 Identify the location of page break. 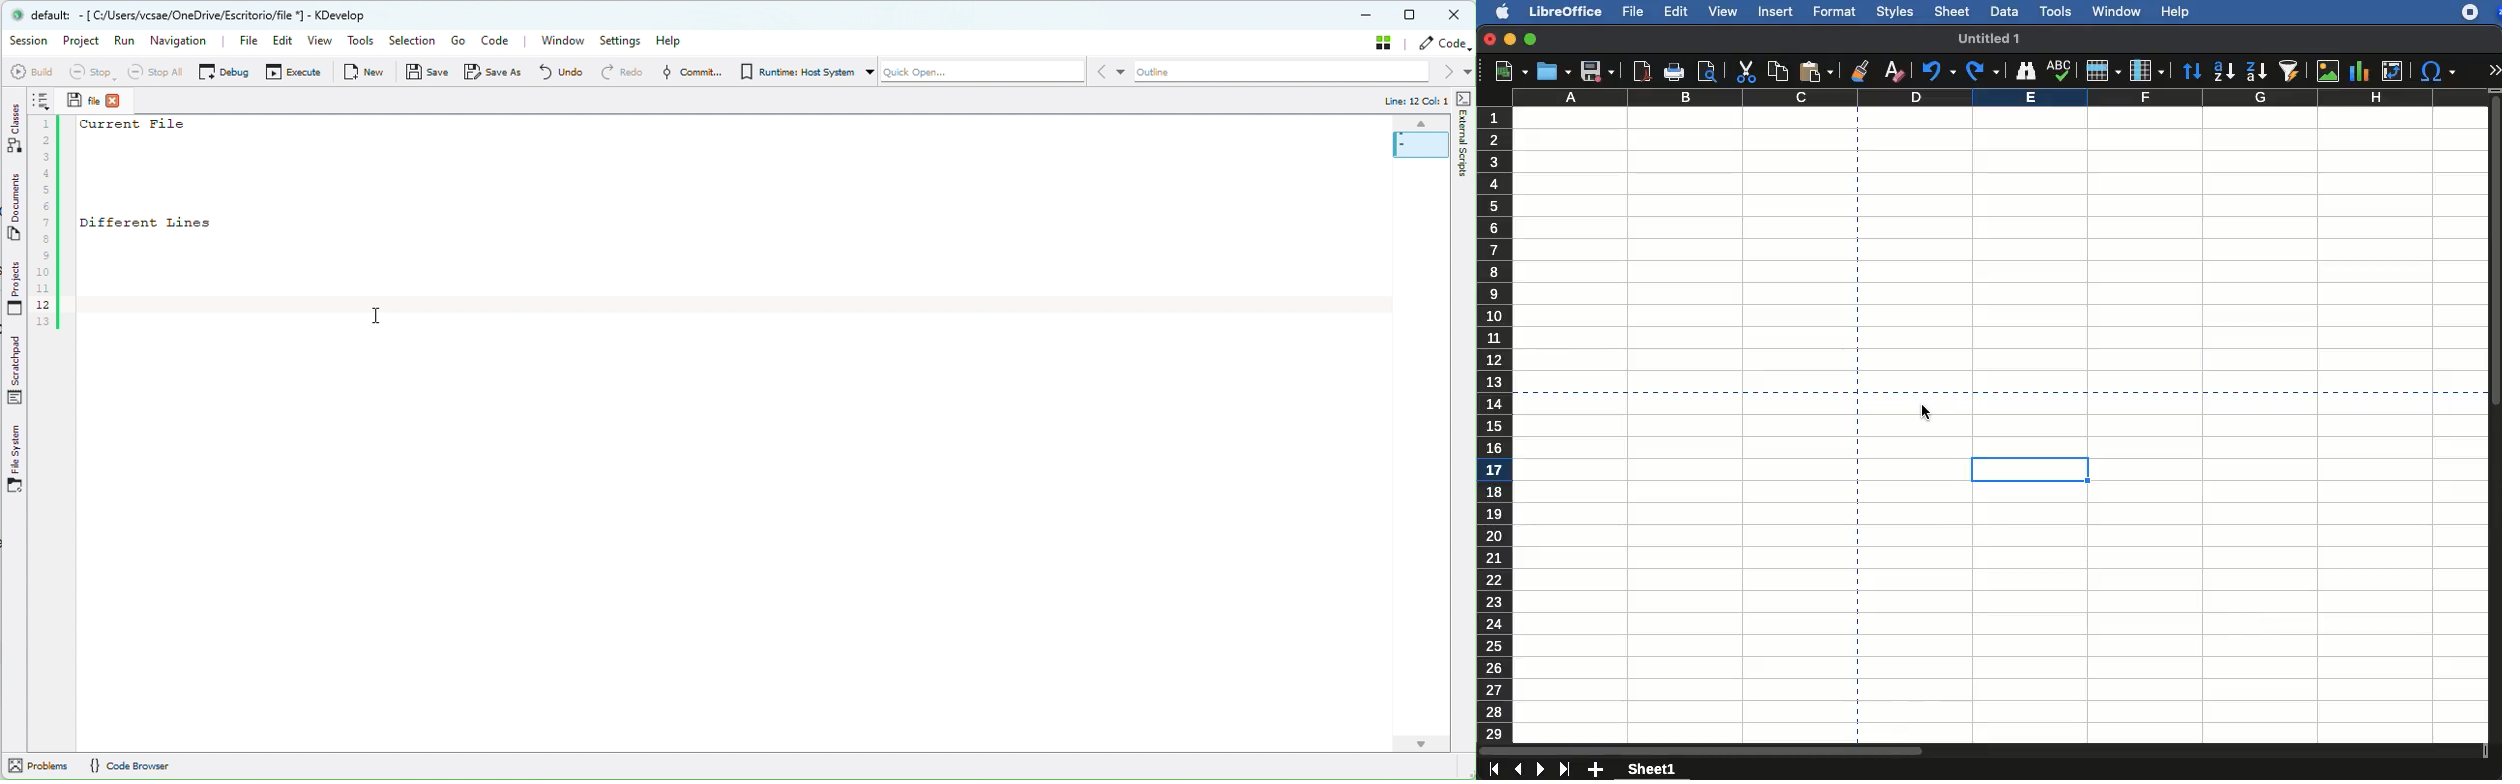
(1858, 248).